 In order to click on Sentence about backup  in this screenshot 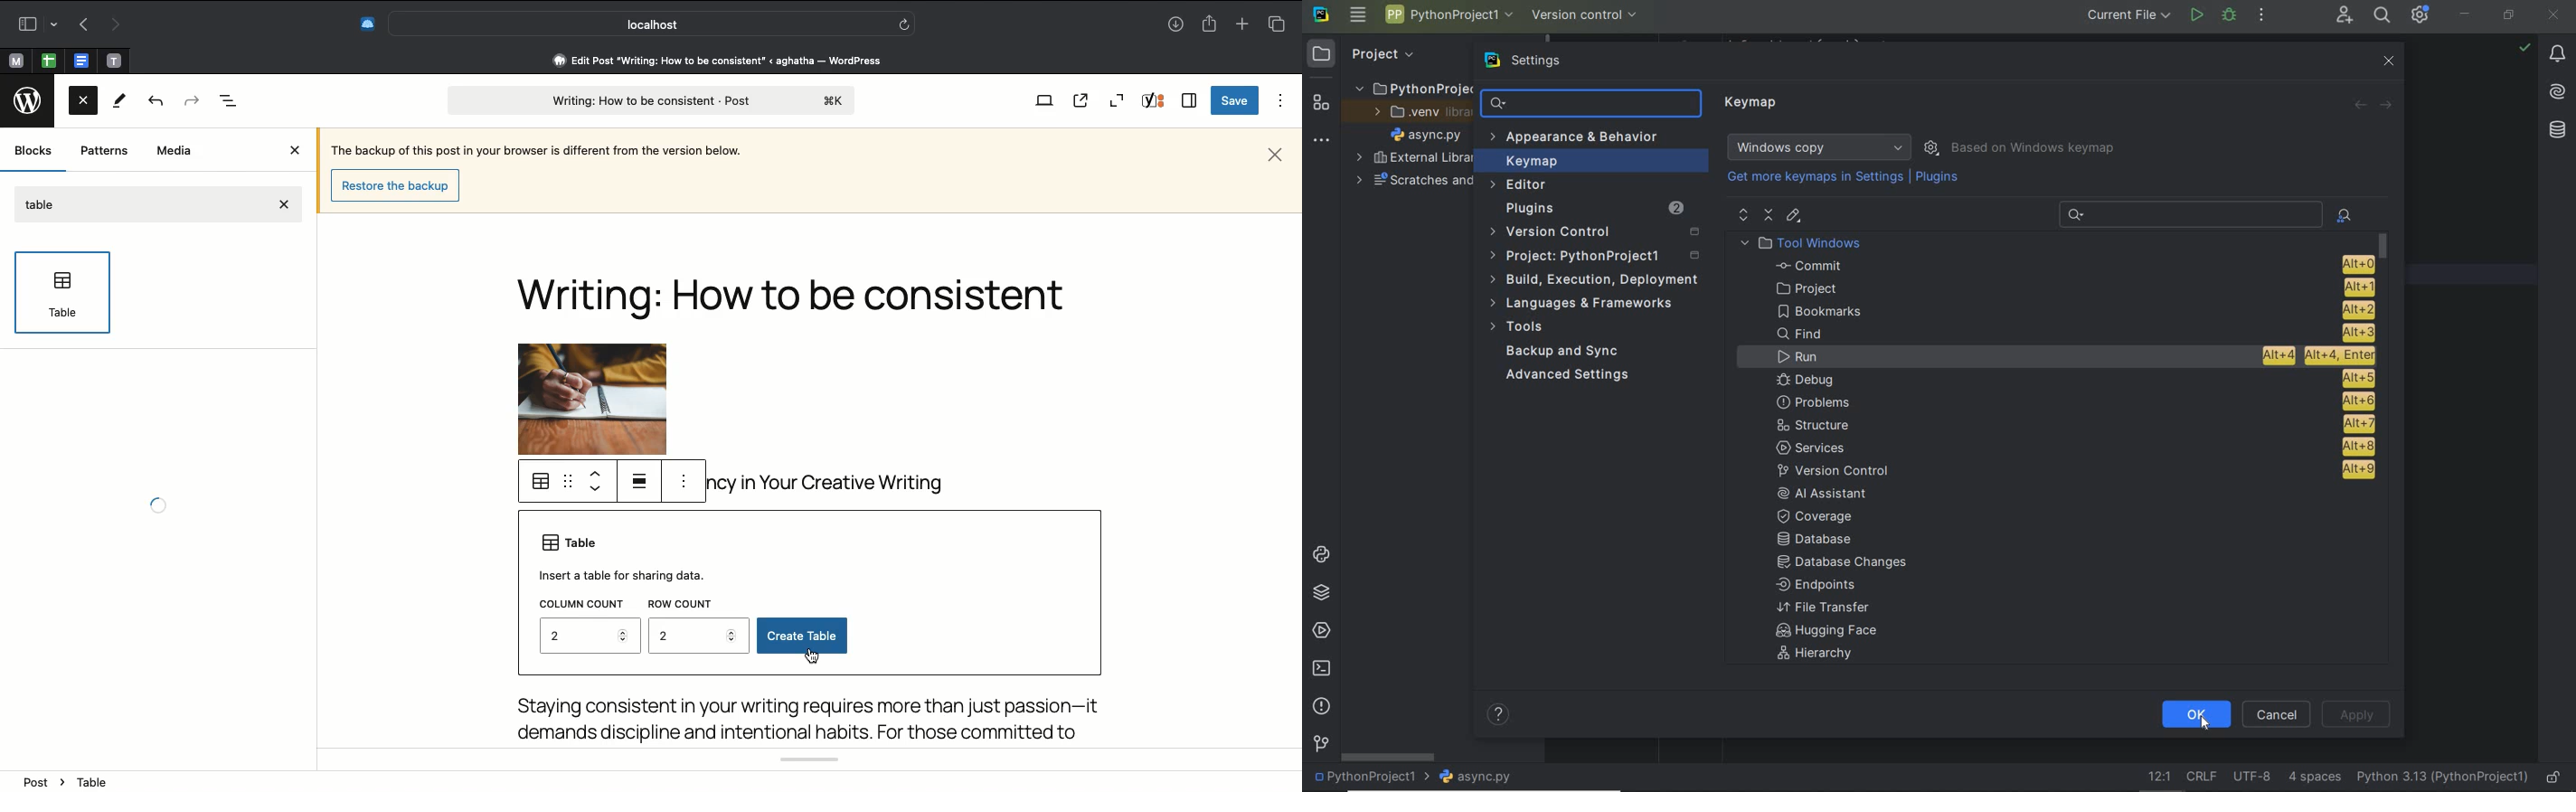, I will do `click(534, 148)`.